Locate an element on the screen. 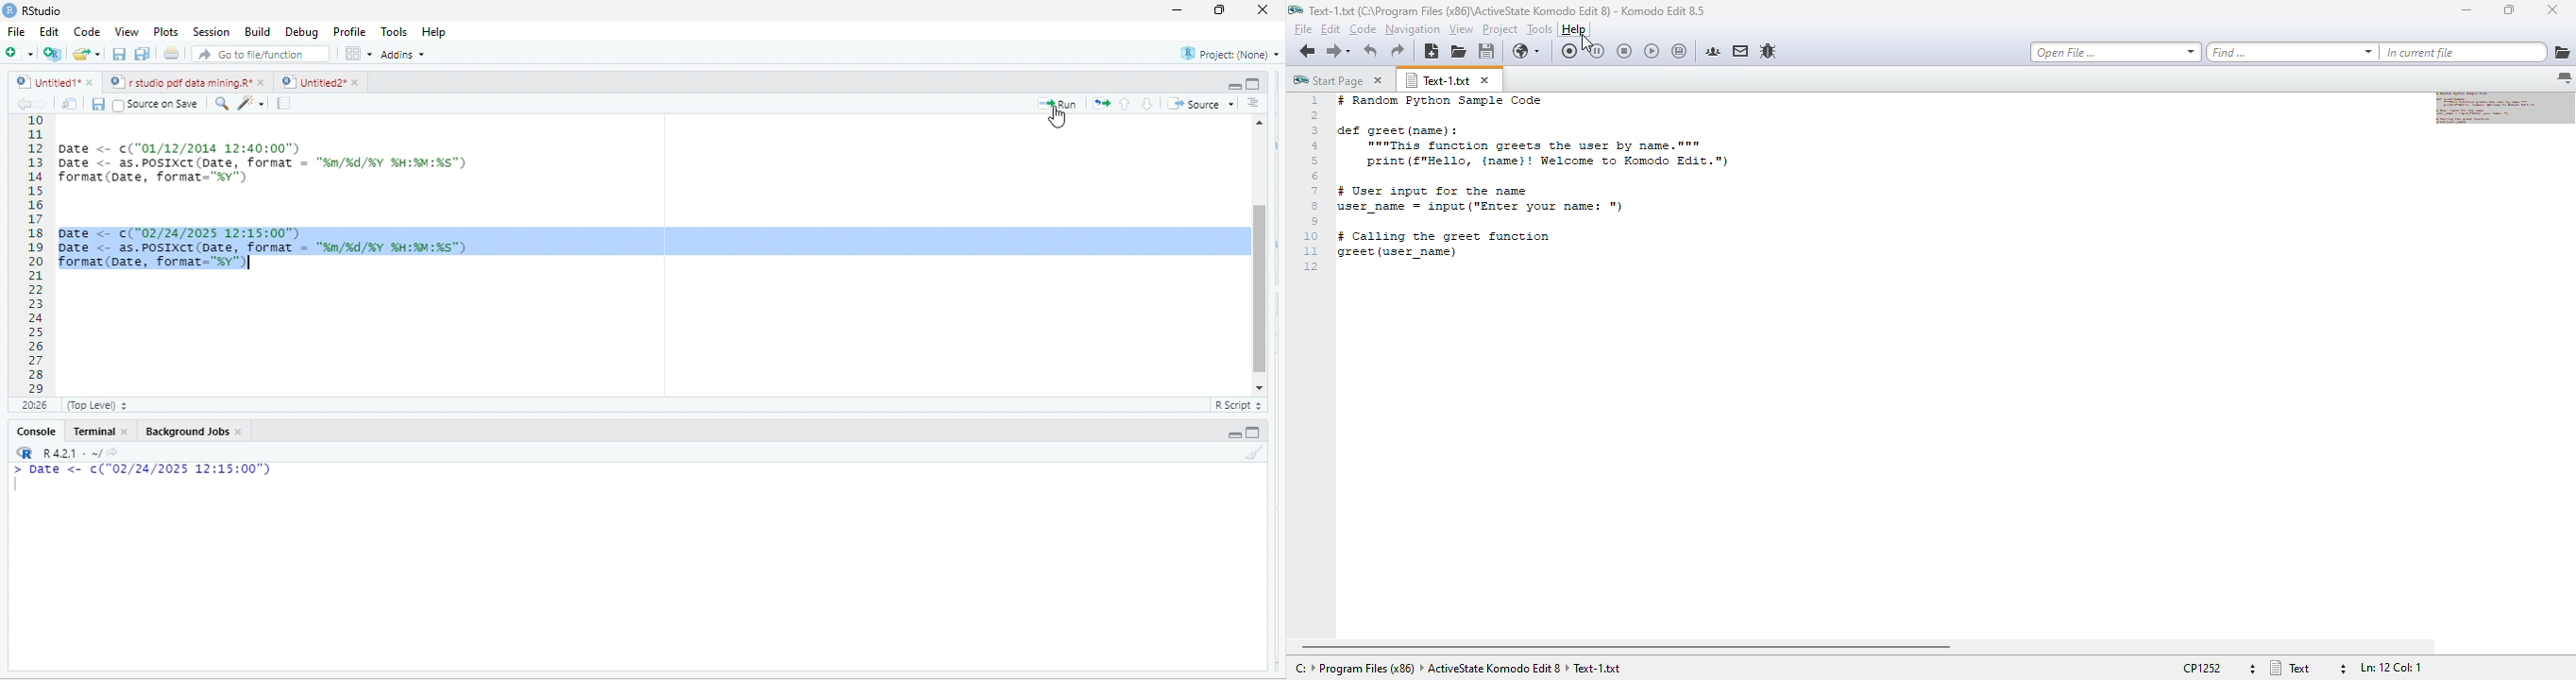 Image resolution: width=2576 pixels, height=700 pixels. Profile is located at coordinates (347, 31).